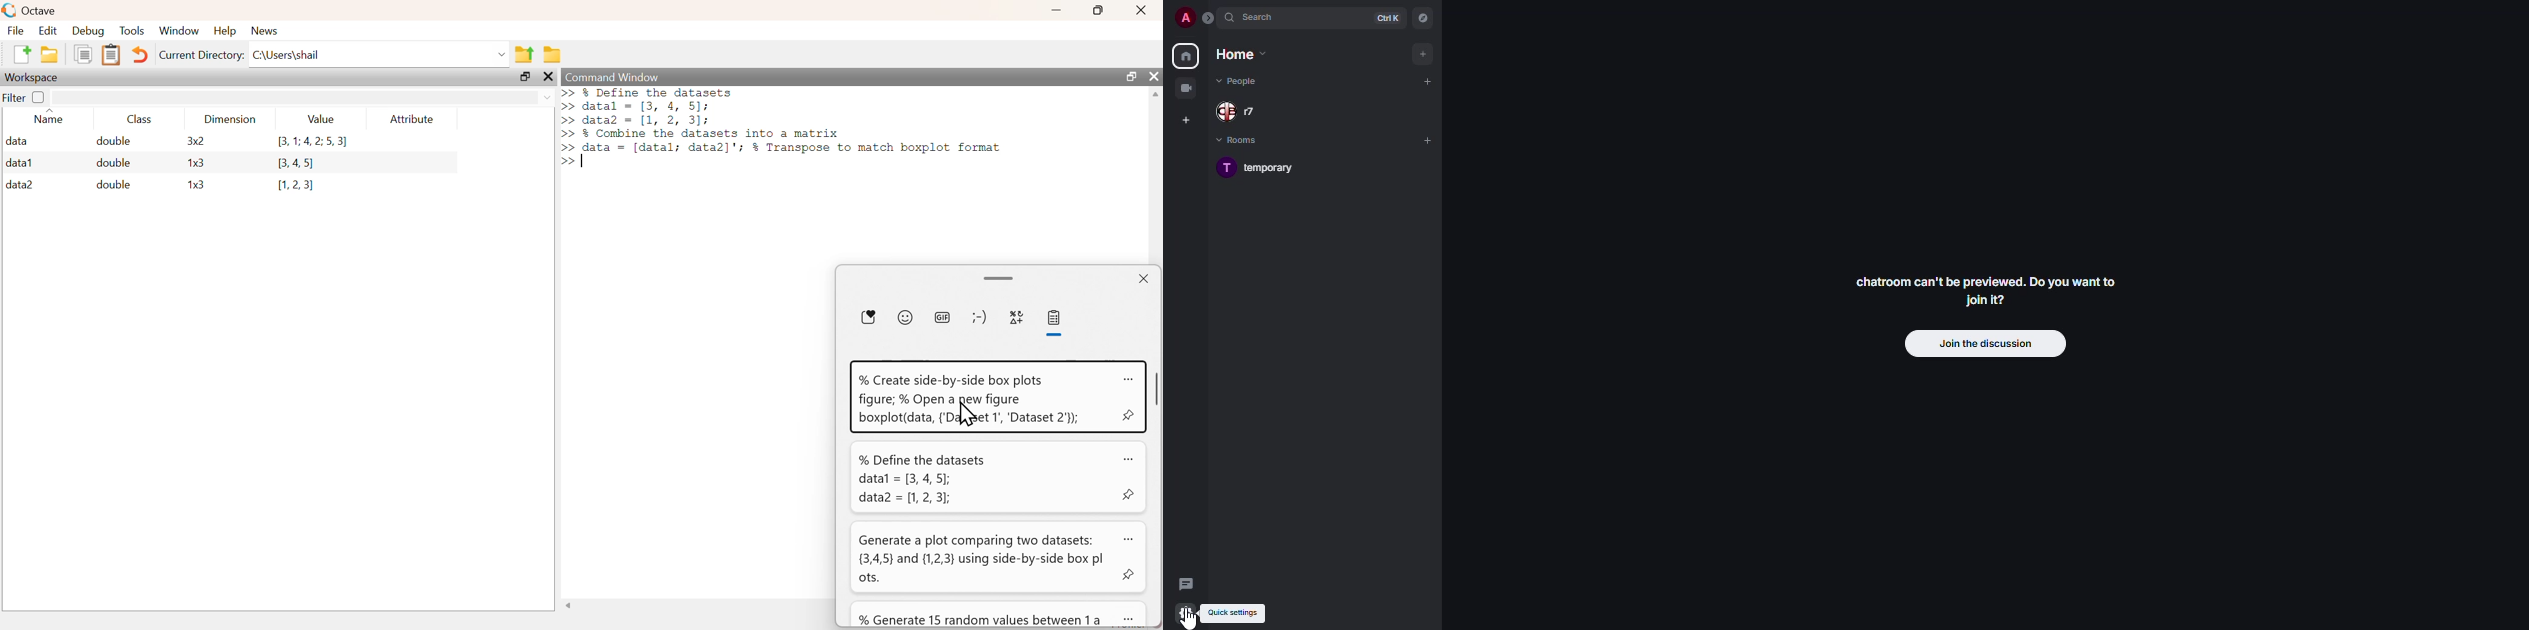 The image size is (2548, 644). Describe the element at coordinates (979, 618) in the screenshot. I see `% Generate 15 random values between 1a` at that location.